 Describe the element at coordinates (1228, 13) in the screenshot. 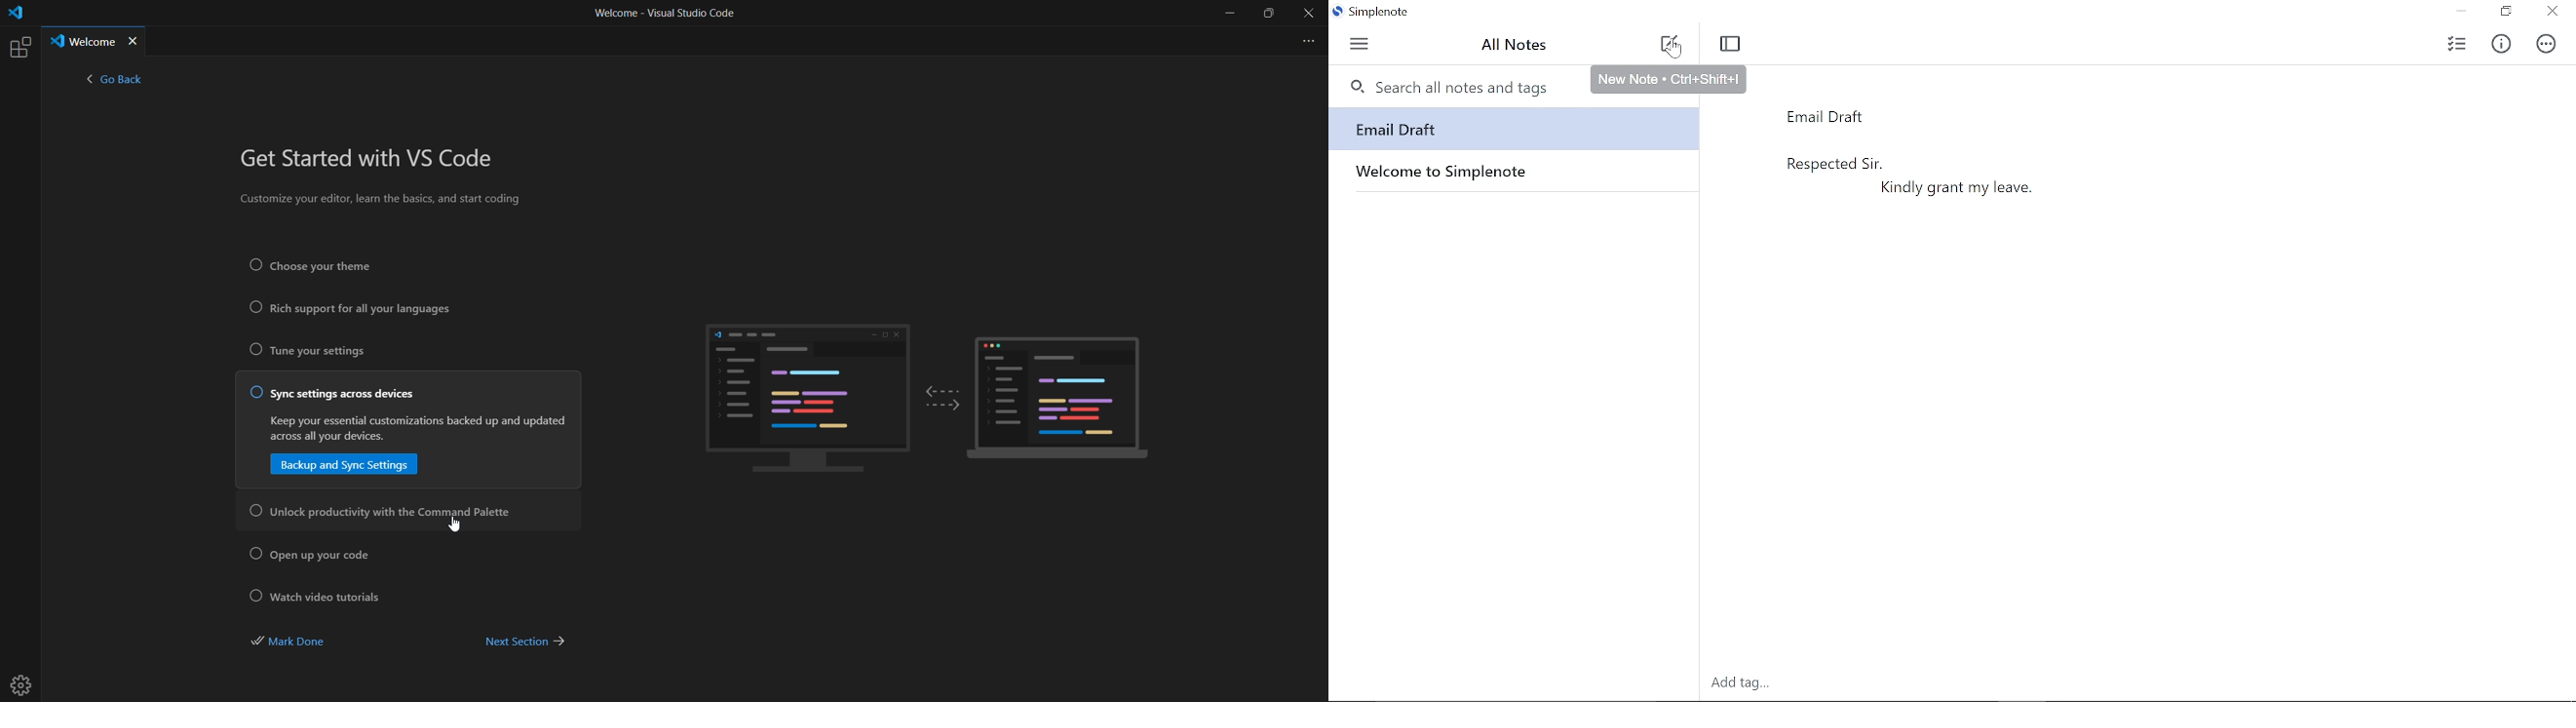

I see `minimize` at that location.